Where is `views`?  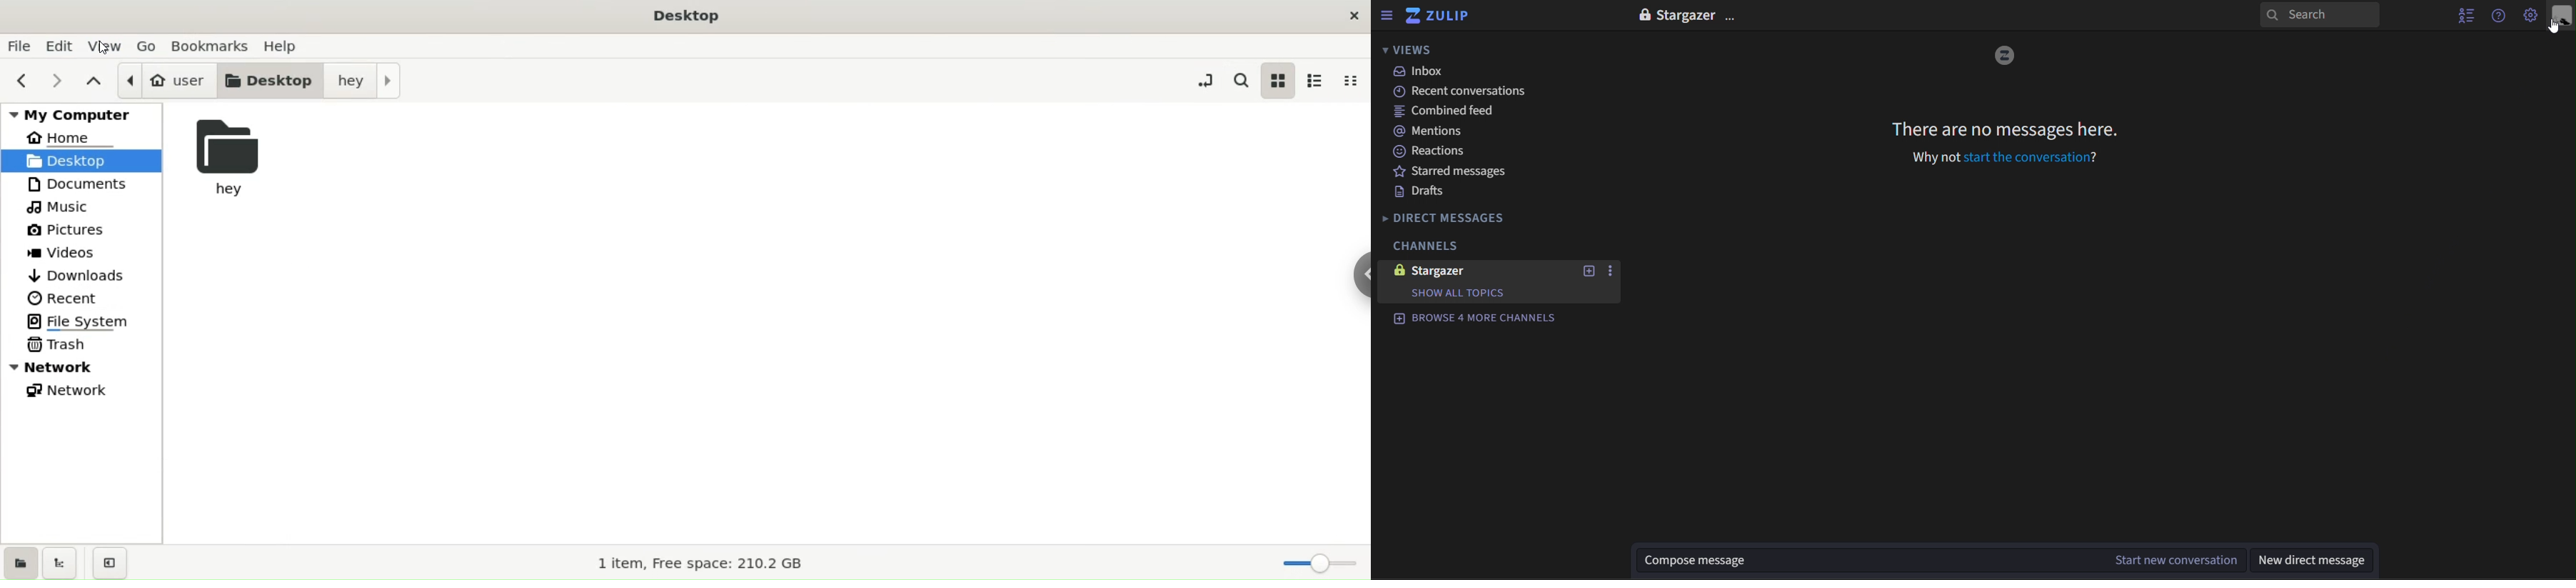 views is located at coordinates (1408, 49).